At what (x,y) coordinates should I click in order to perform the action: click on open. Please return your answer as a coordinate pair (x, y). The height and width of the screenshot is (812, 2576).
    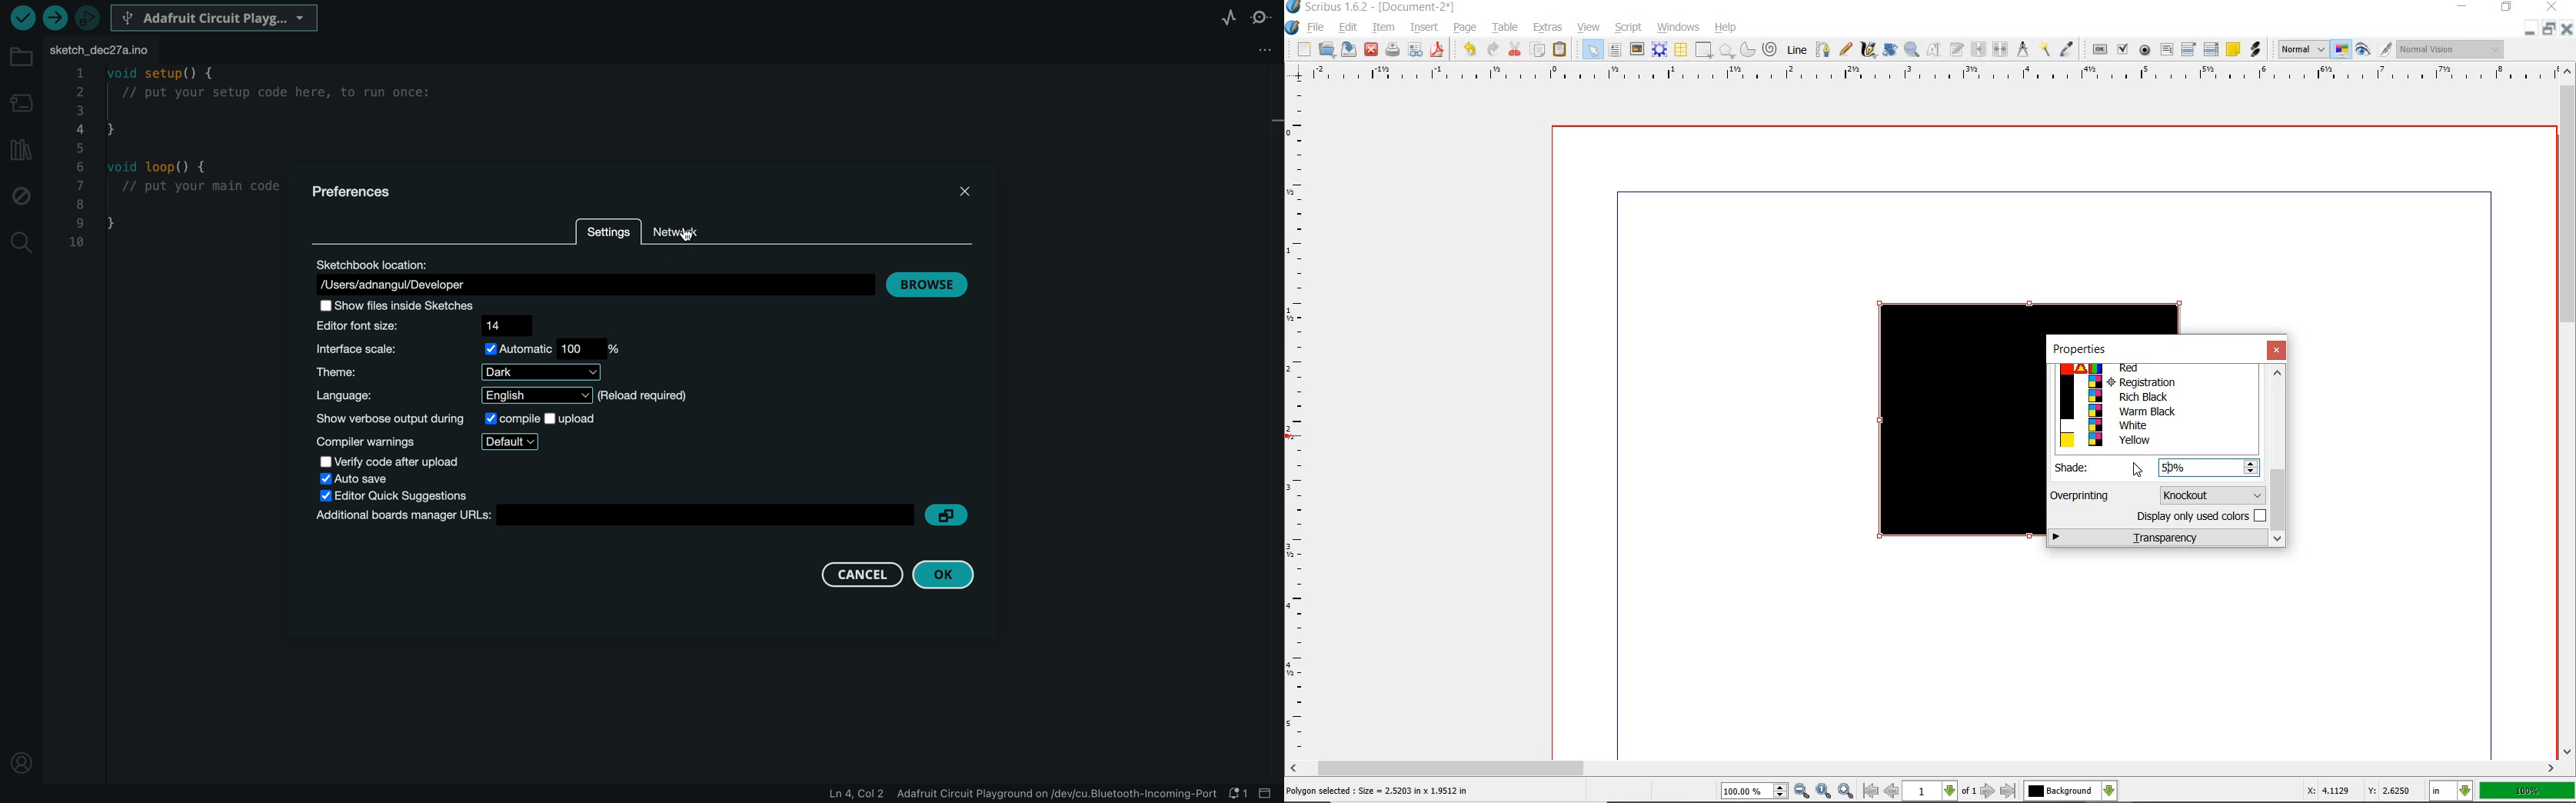
    Looking at the image, I should click on (1326, 51).